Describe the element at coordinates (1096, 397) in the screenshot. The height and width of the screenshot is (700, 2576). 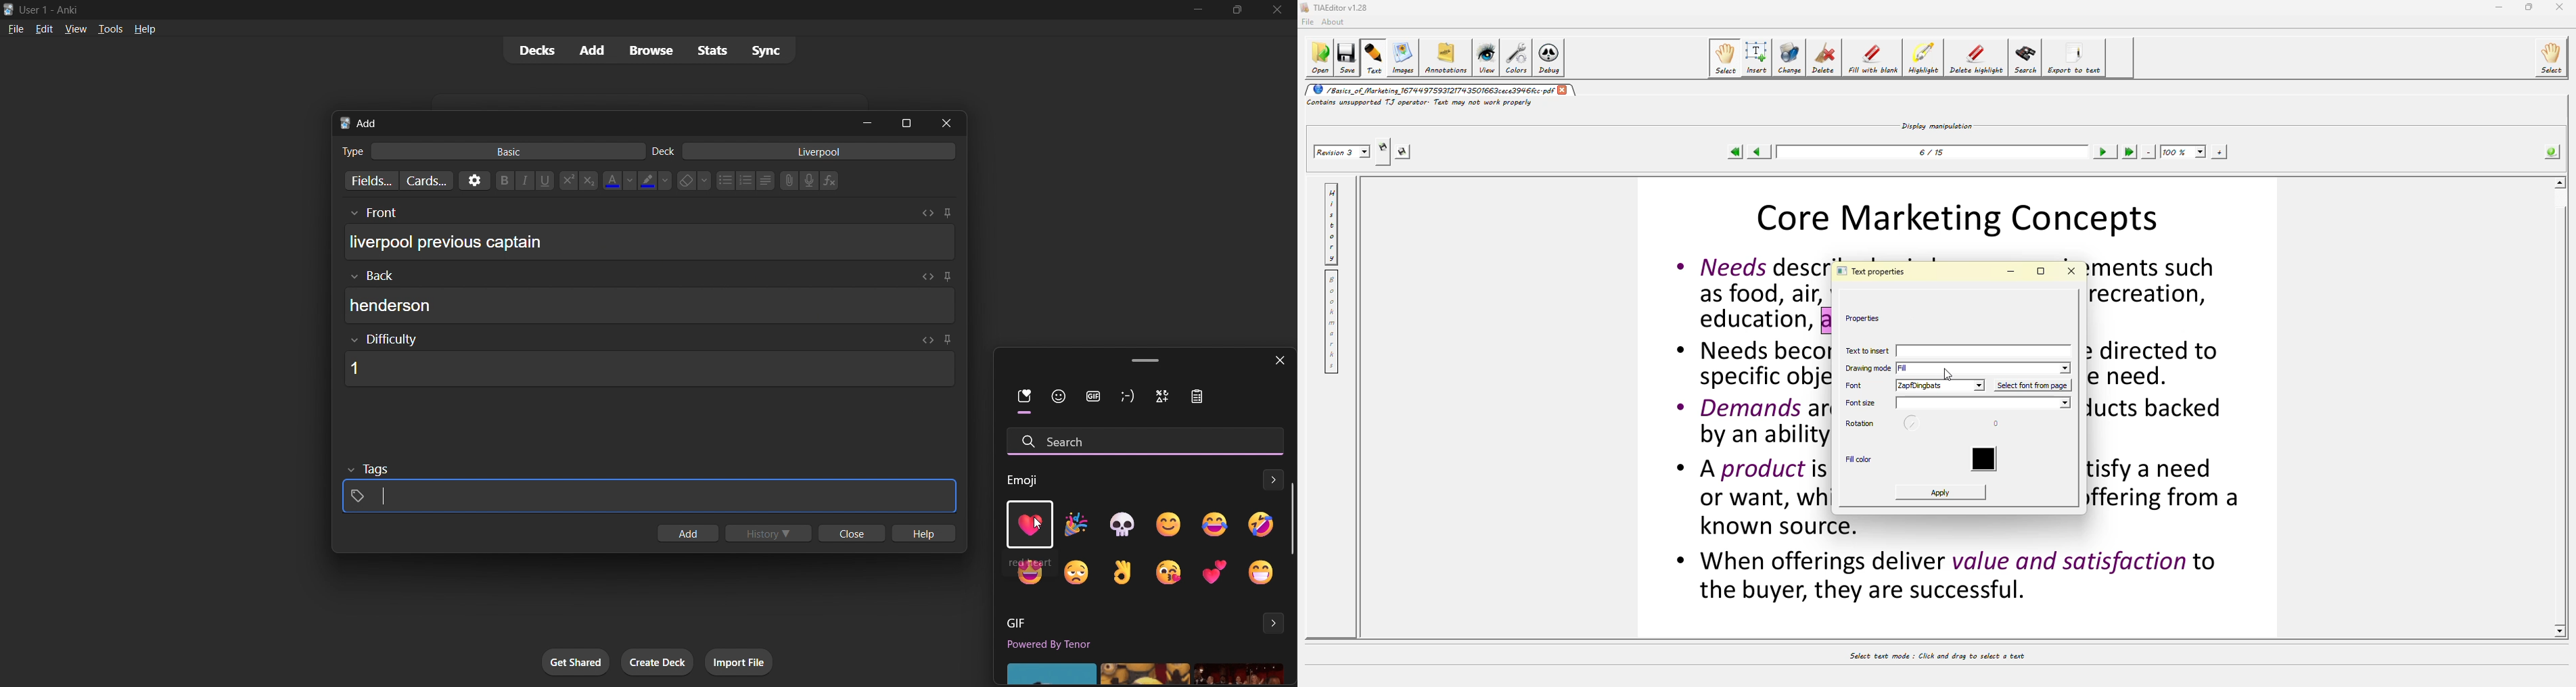
I see `gif filter` at that location.